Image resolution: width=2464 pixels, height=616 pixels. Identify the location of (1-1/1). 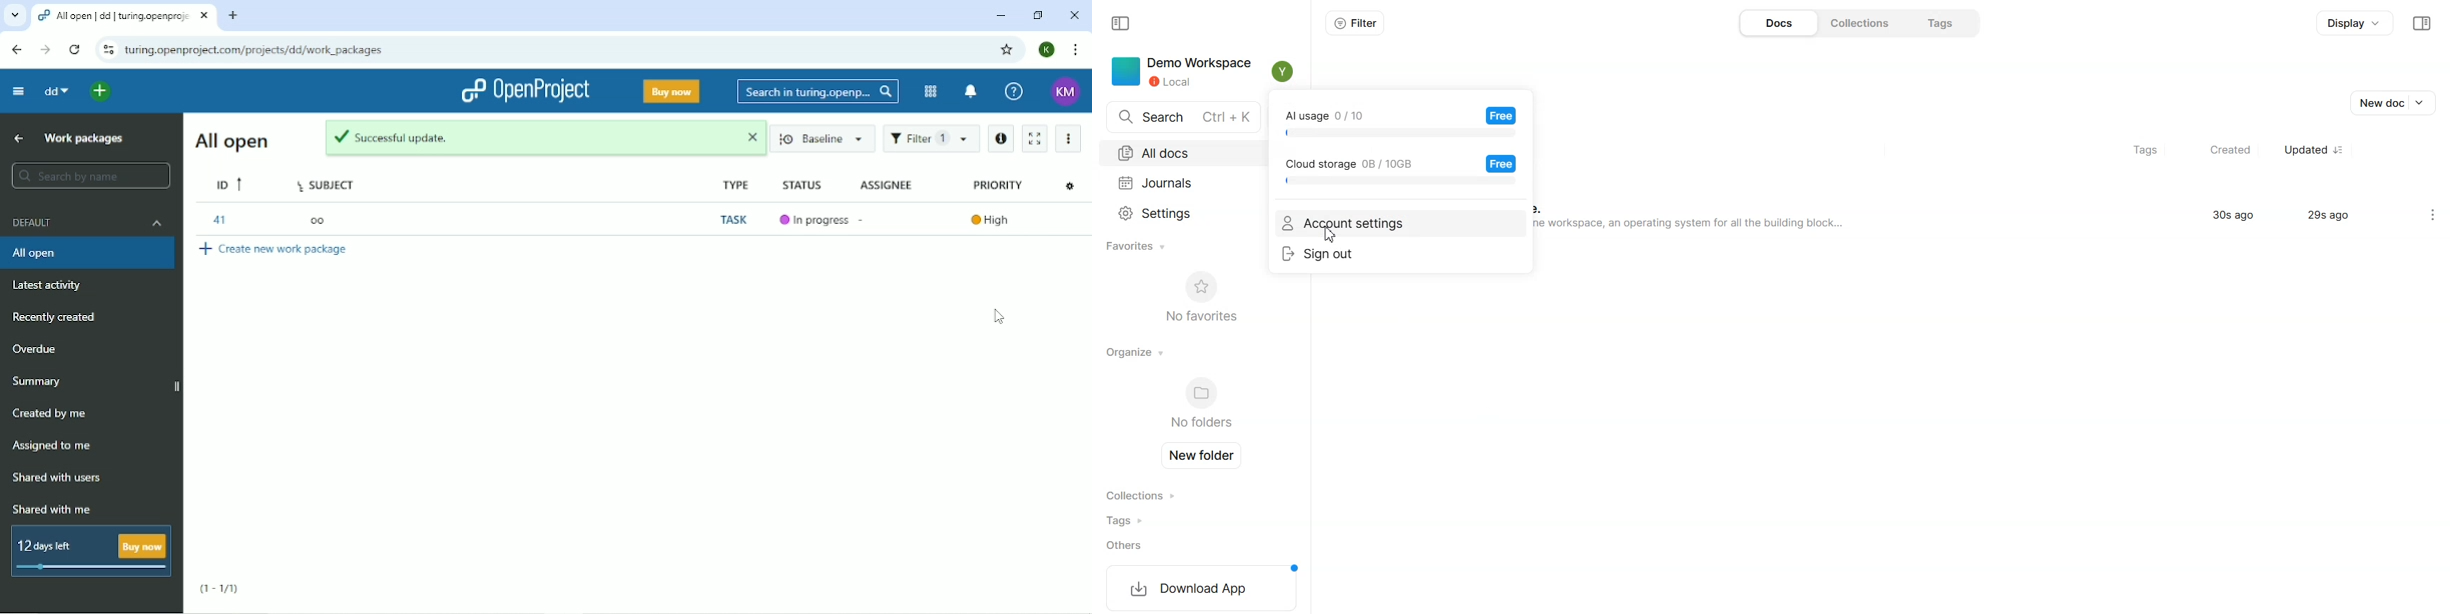
(222, 590).